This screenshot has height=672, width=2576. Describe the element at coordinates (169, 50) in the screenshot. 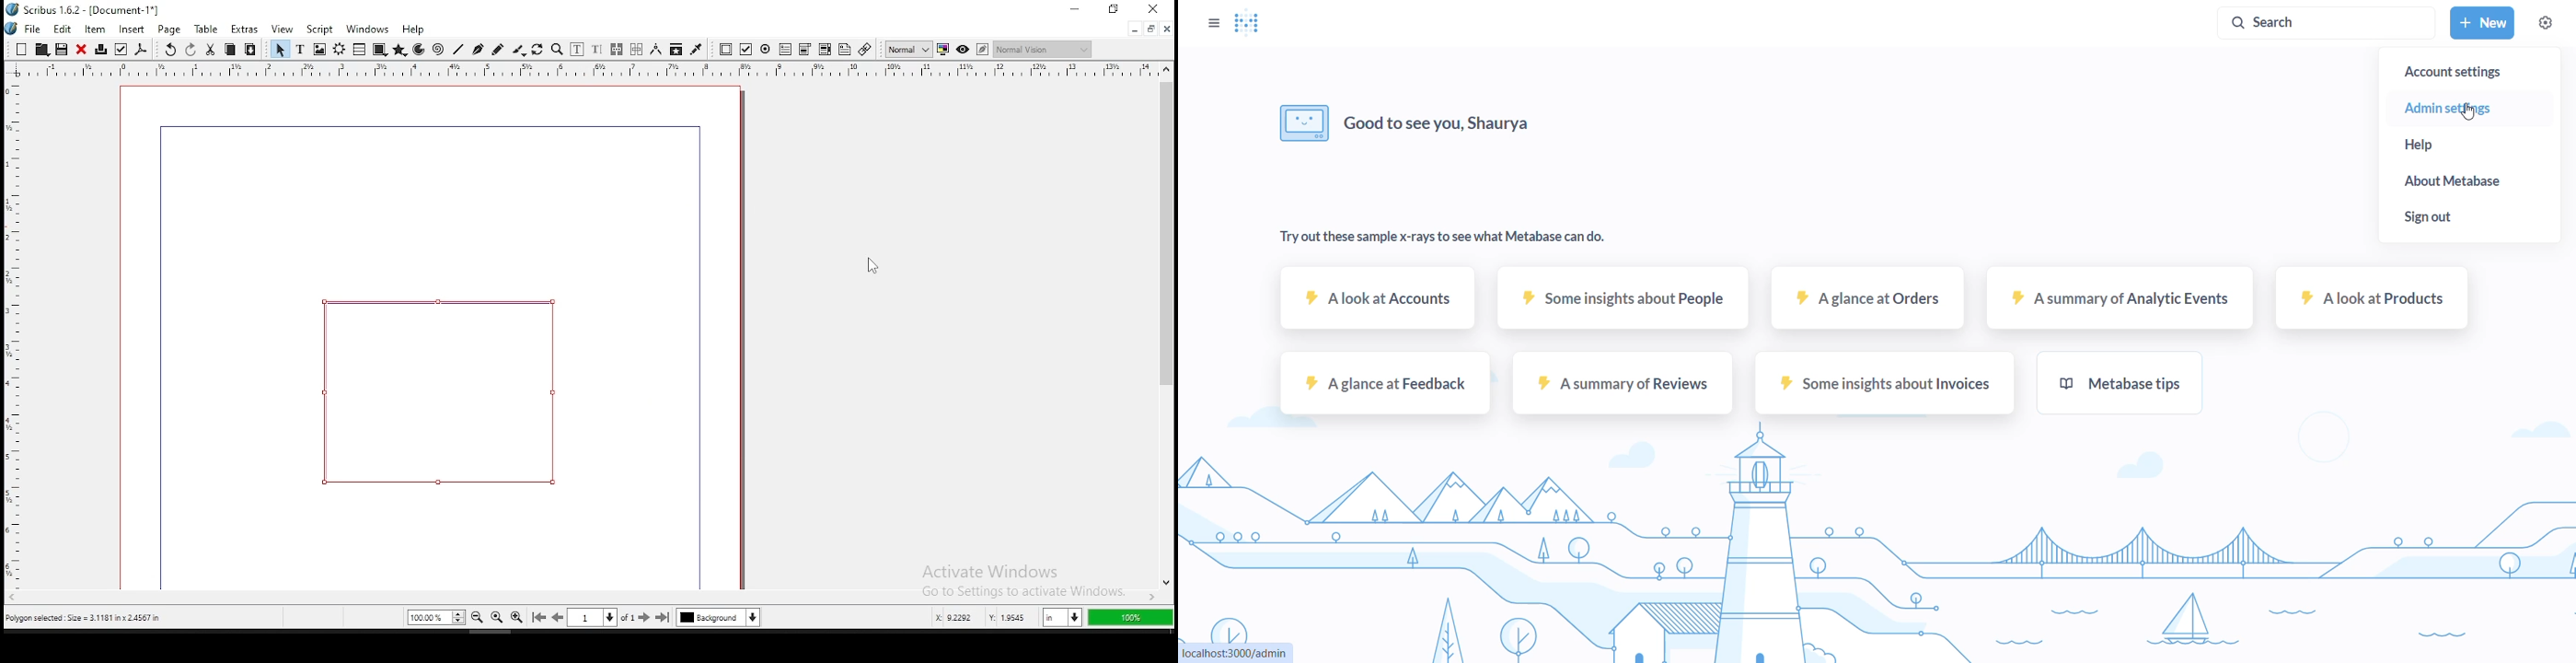

I see `undo` at that location.